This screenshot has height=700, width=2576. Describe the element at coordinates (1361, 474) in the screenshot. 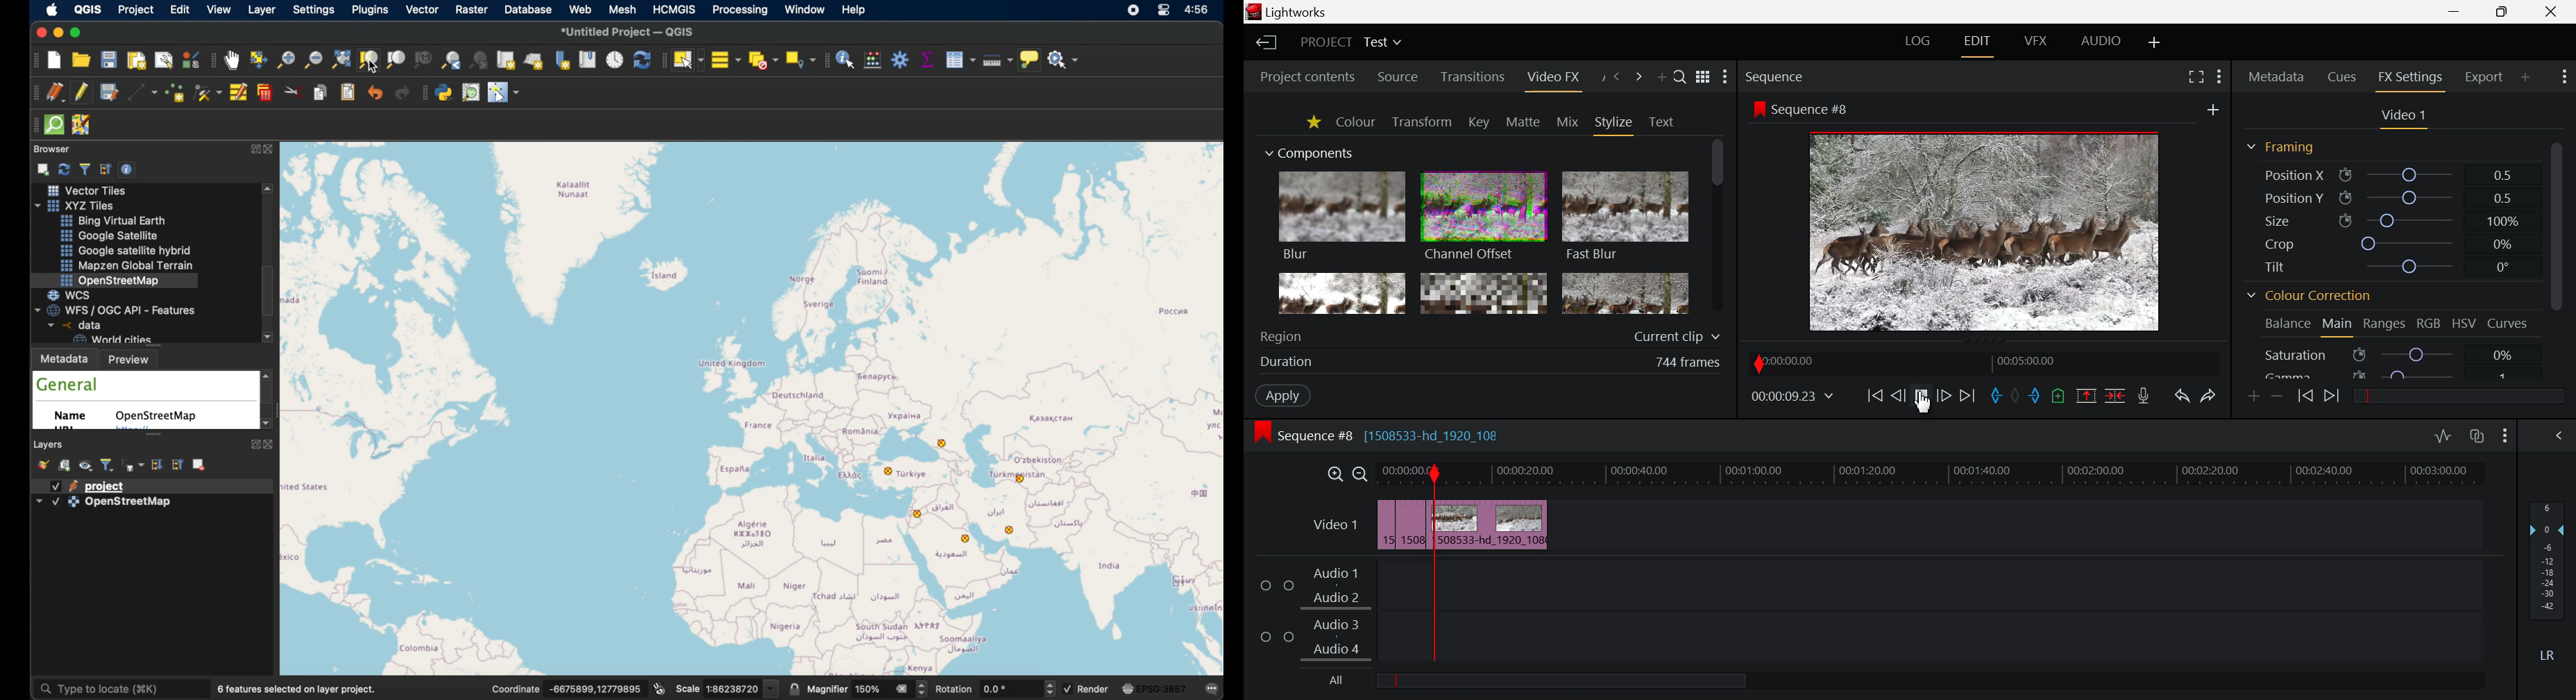

I see `Timeline Zoom Out` at that location.